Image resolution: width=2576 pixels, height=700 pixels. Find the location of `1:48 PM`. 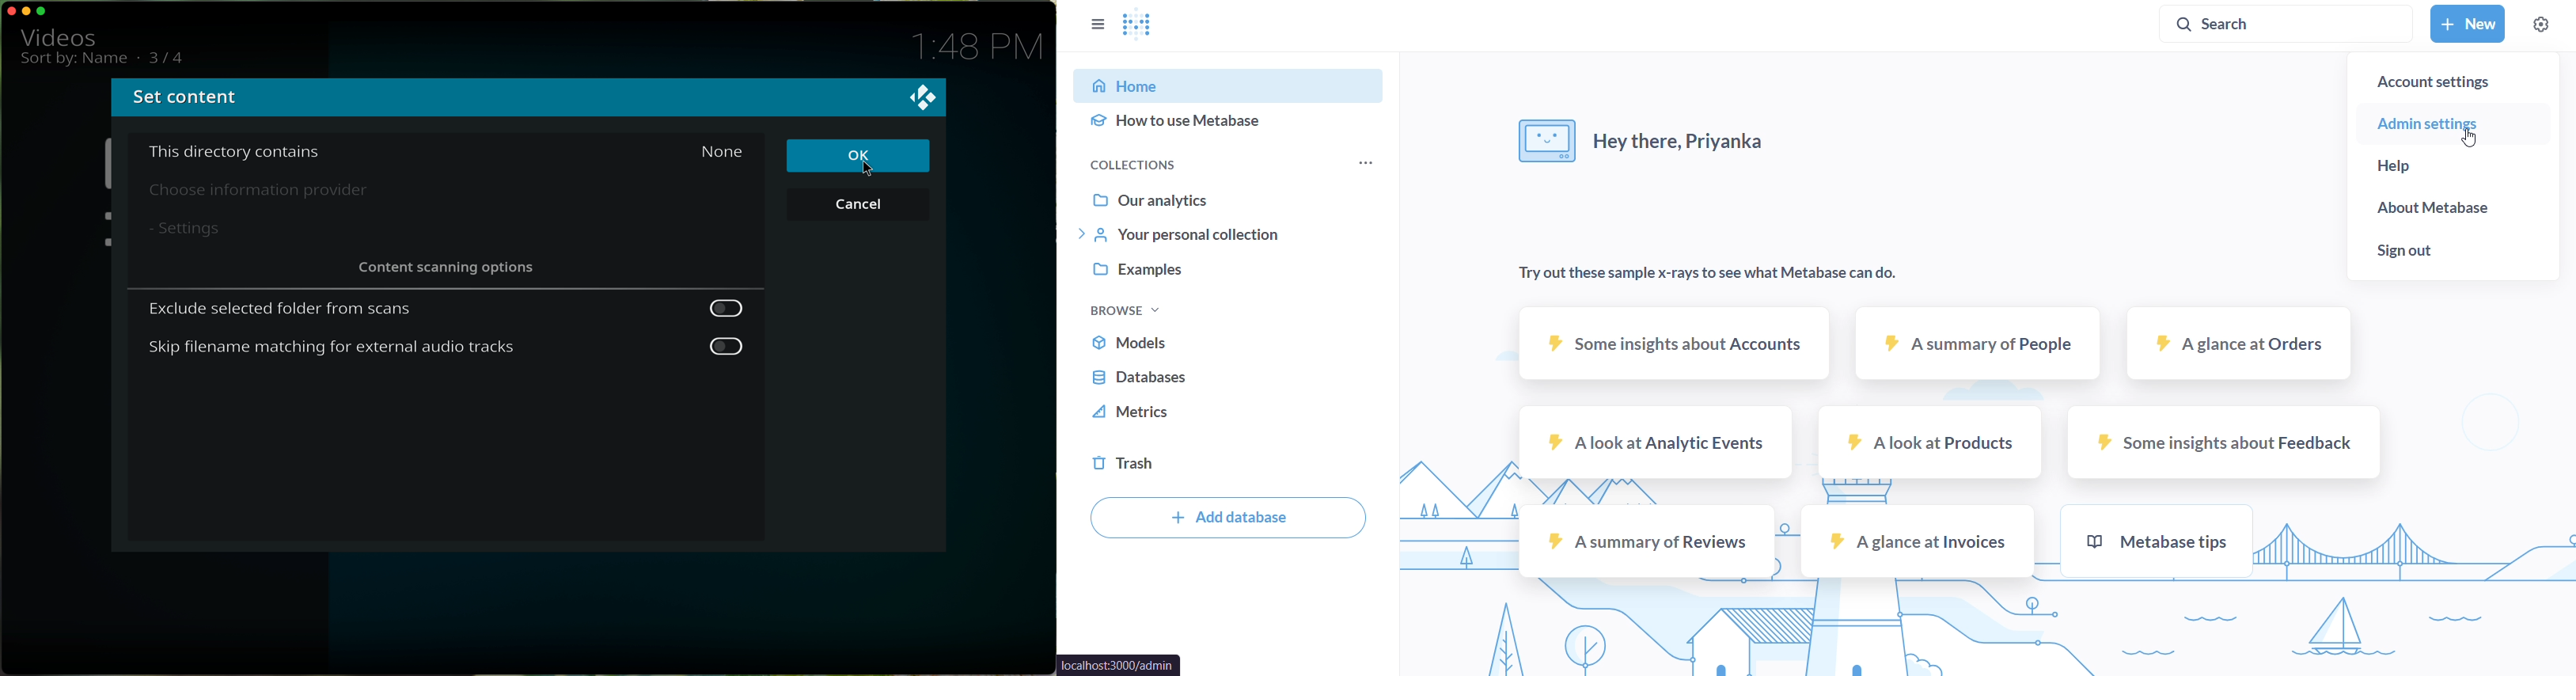

1:48 PM is located at coordinates (984, 45).